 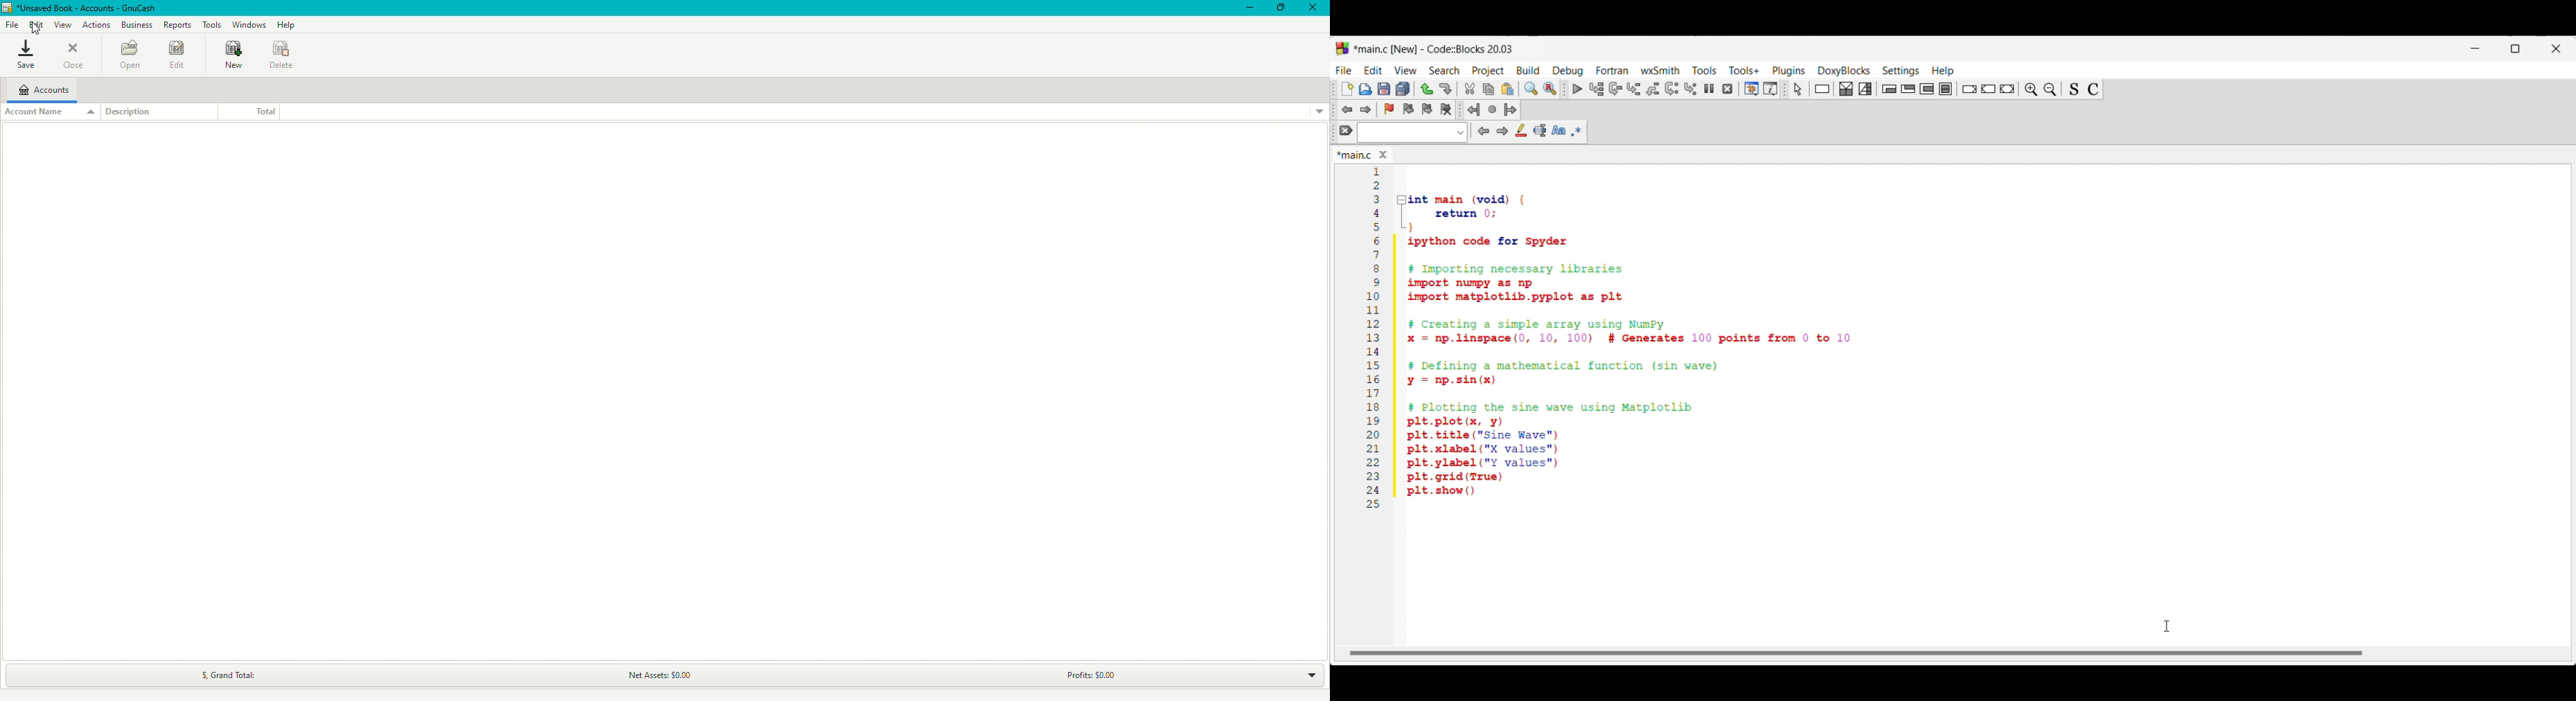 I want to click on Business, so click(x=136, y=25).